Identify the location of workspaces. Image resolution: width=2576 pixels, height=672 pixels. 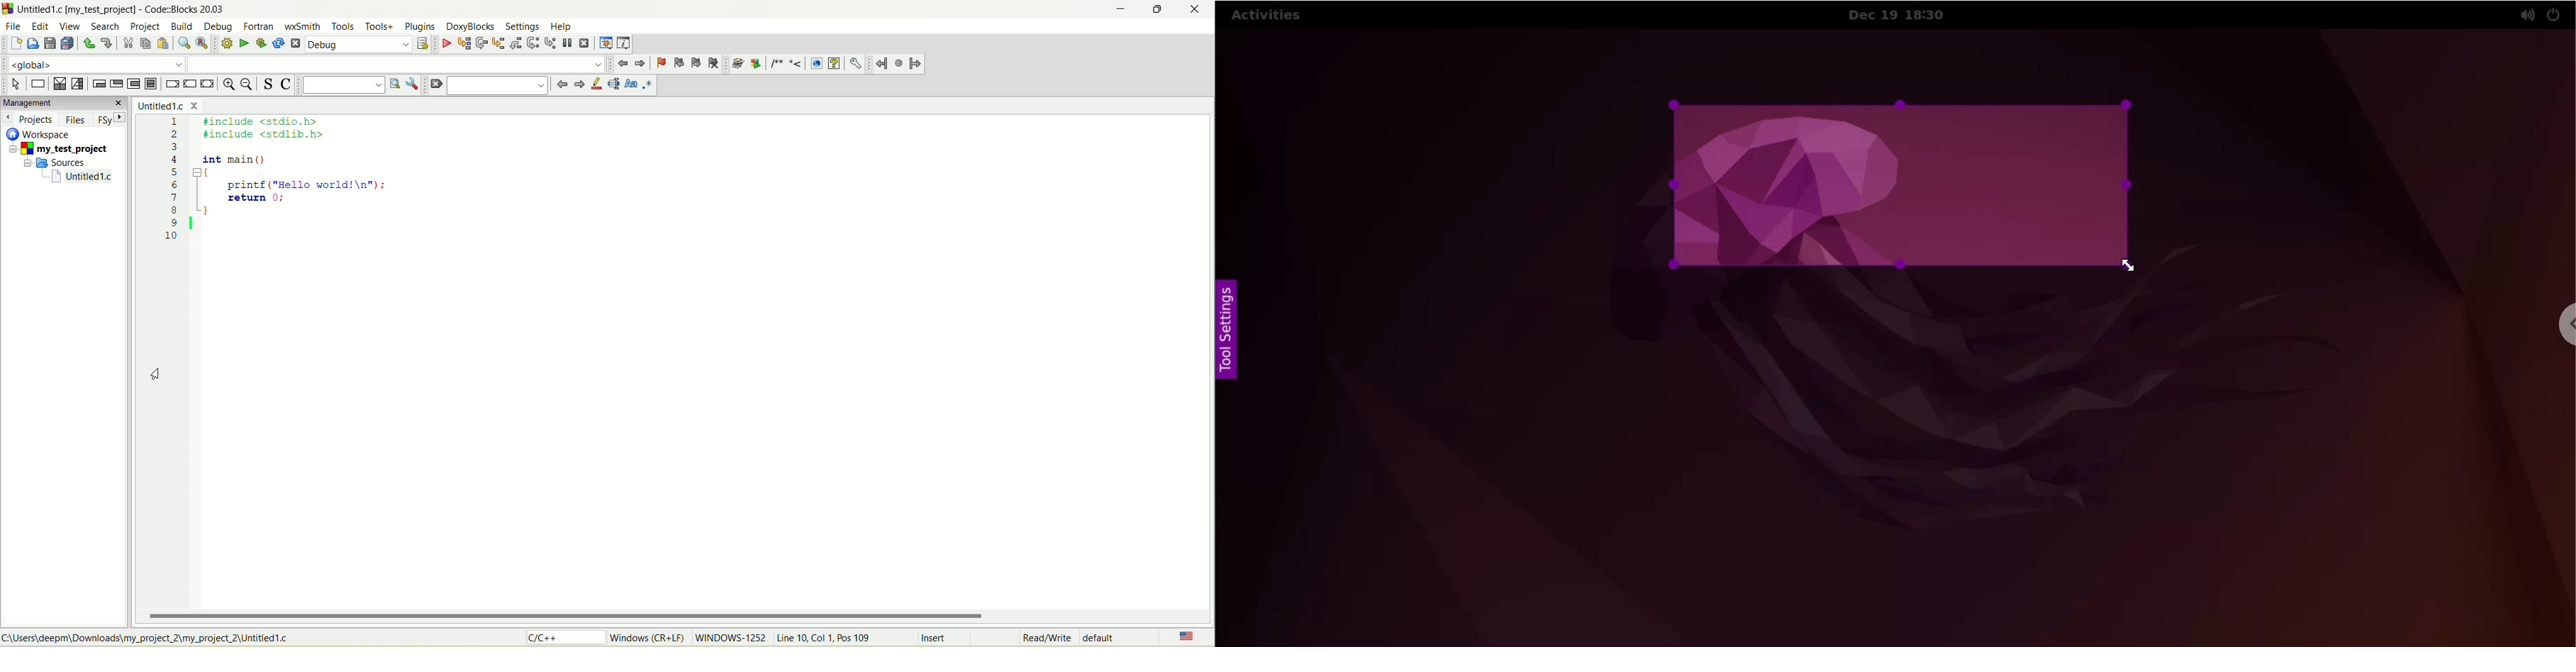
(40, 135).